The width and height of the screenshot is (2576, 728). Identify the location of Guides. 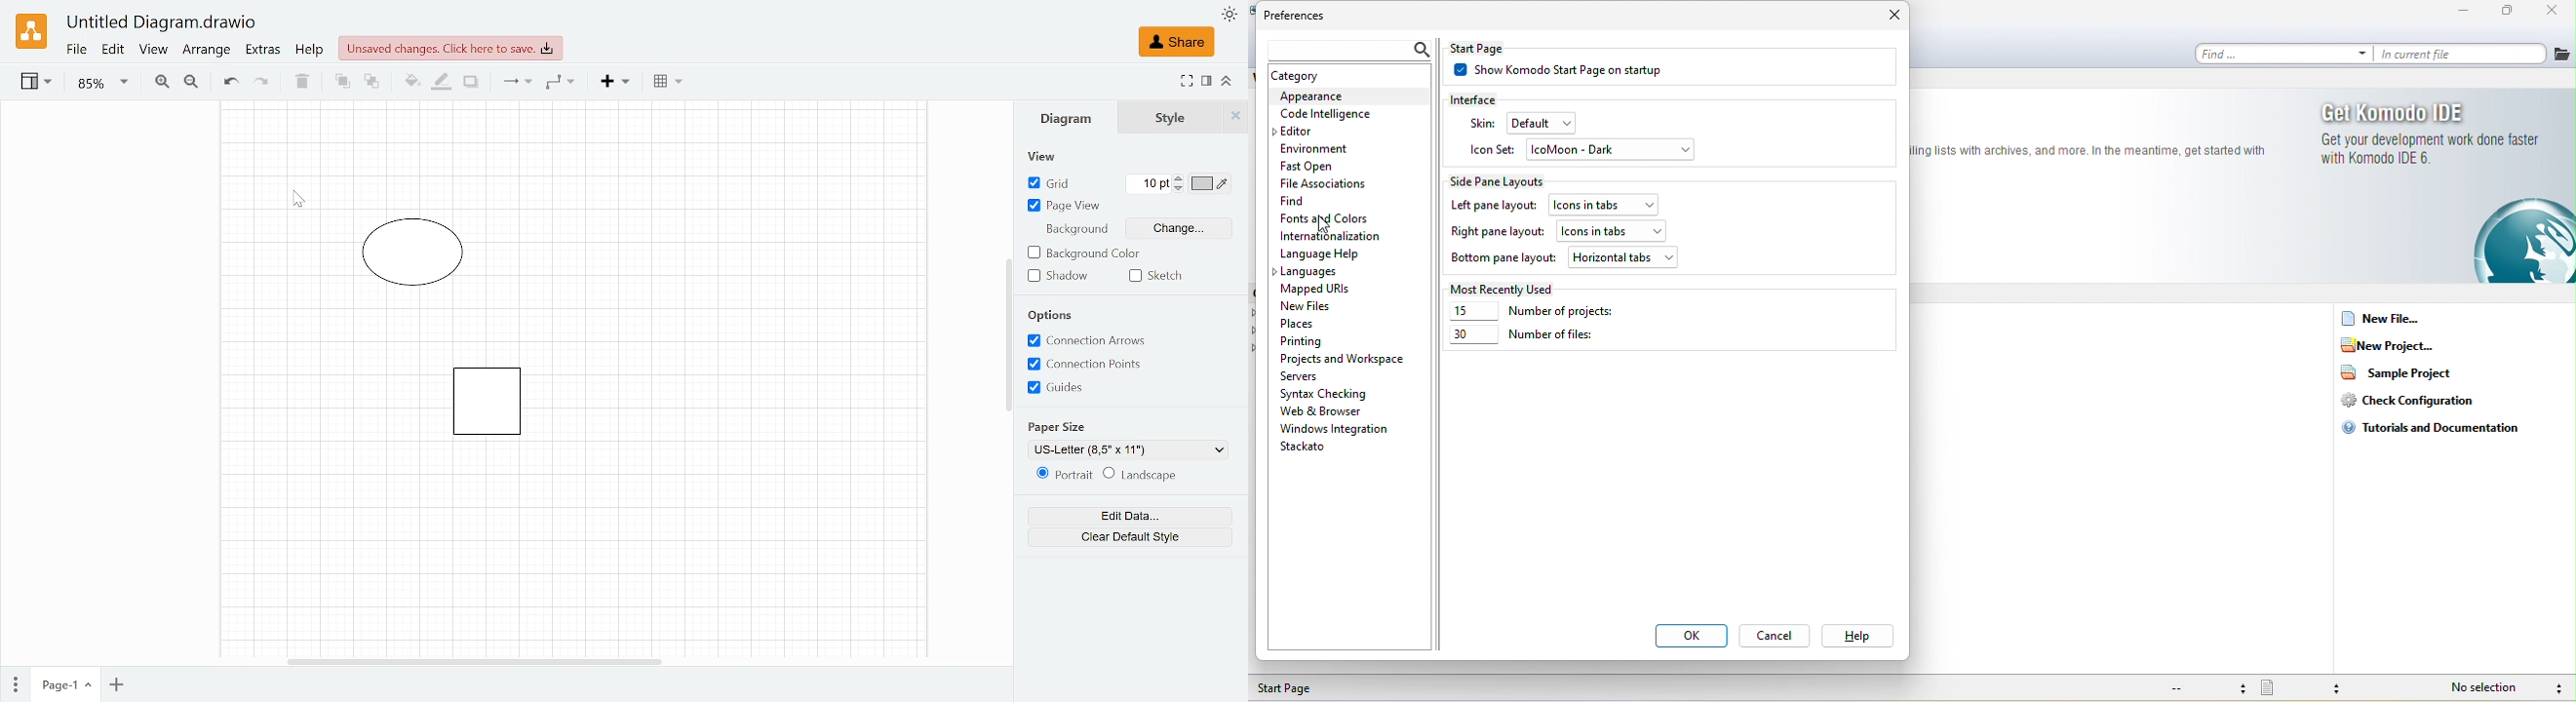
(1063, 388).